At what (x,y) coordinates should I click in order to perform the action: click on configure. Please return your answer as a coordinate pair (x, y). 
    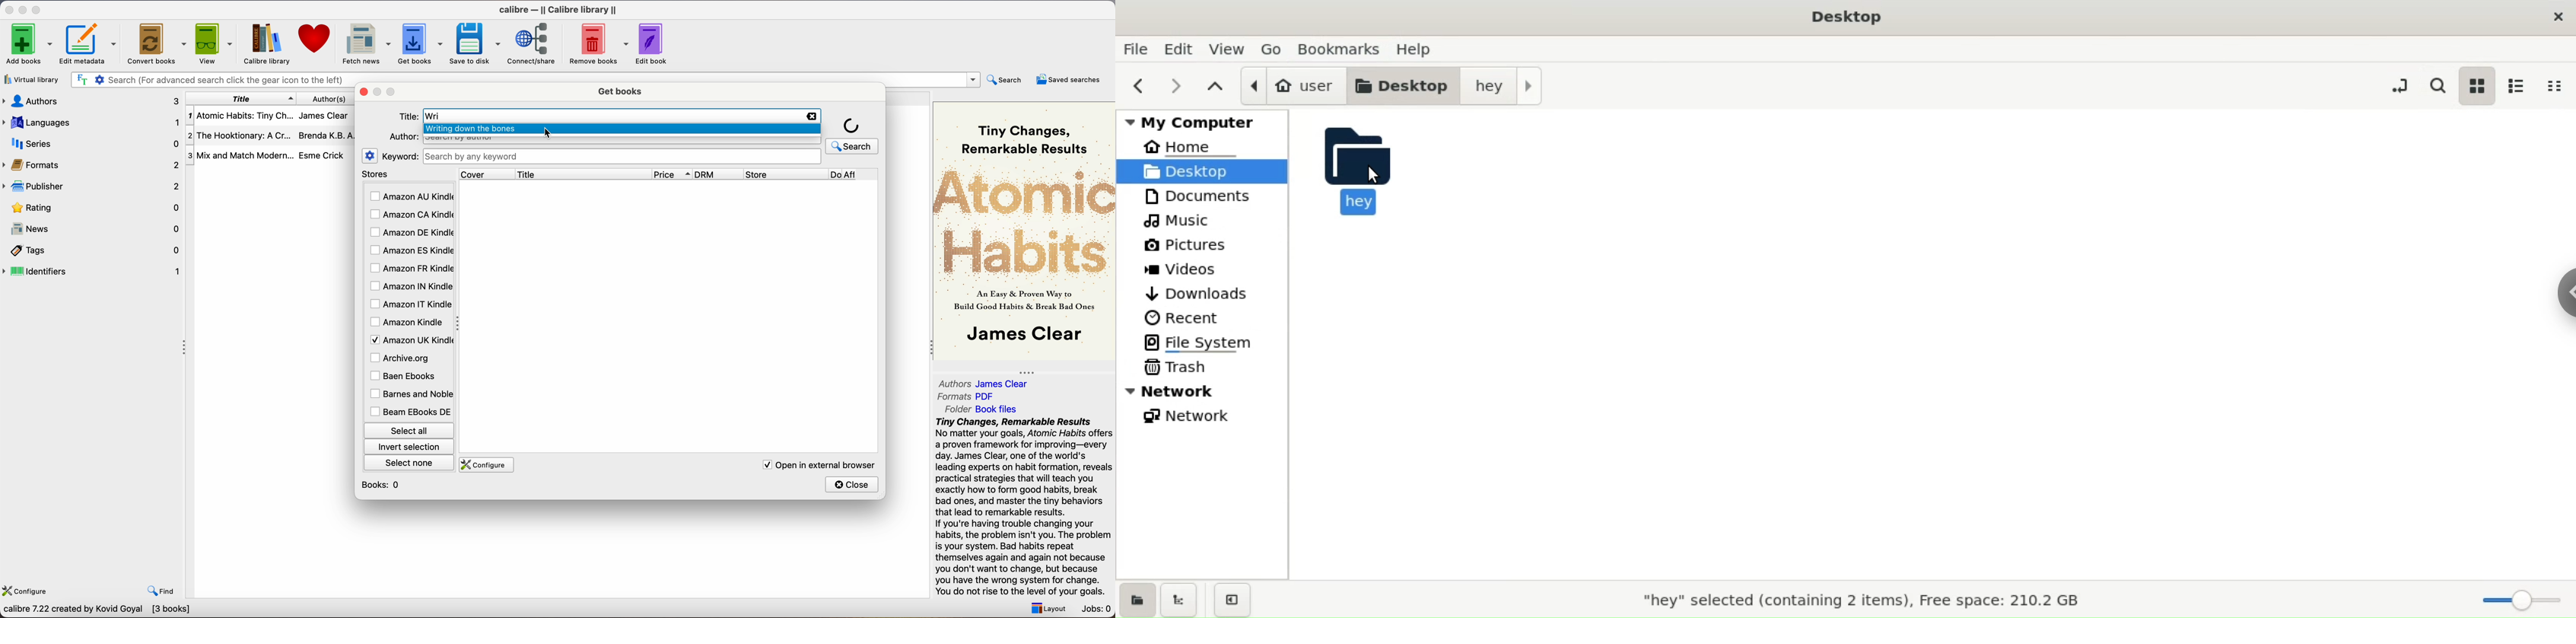
    Looking at the image, I should click on (485, 465).